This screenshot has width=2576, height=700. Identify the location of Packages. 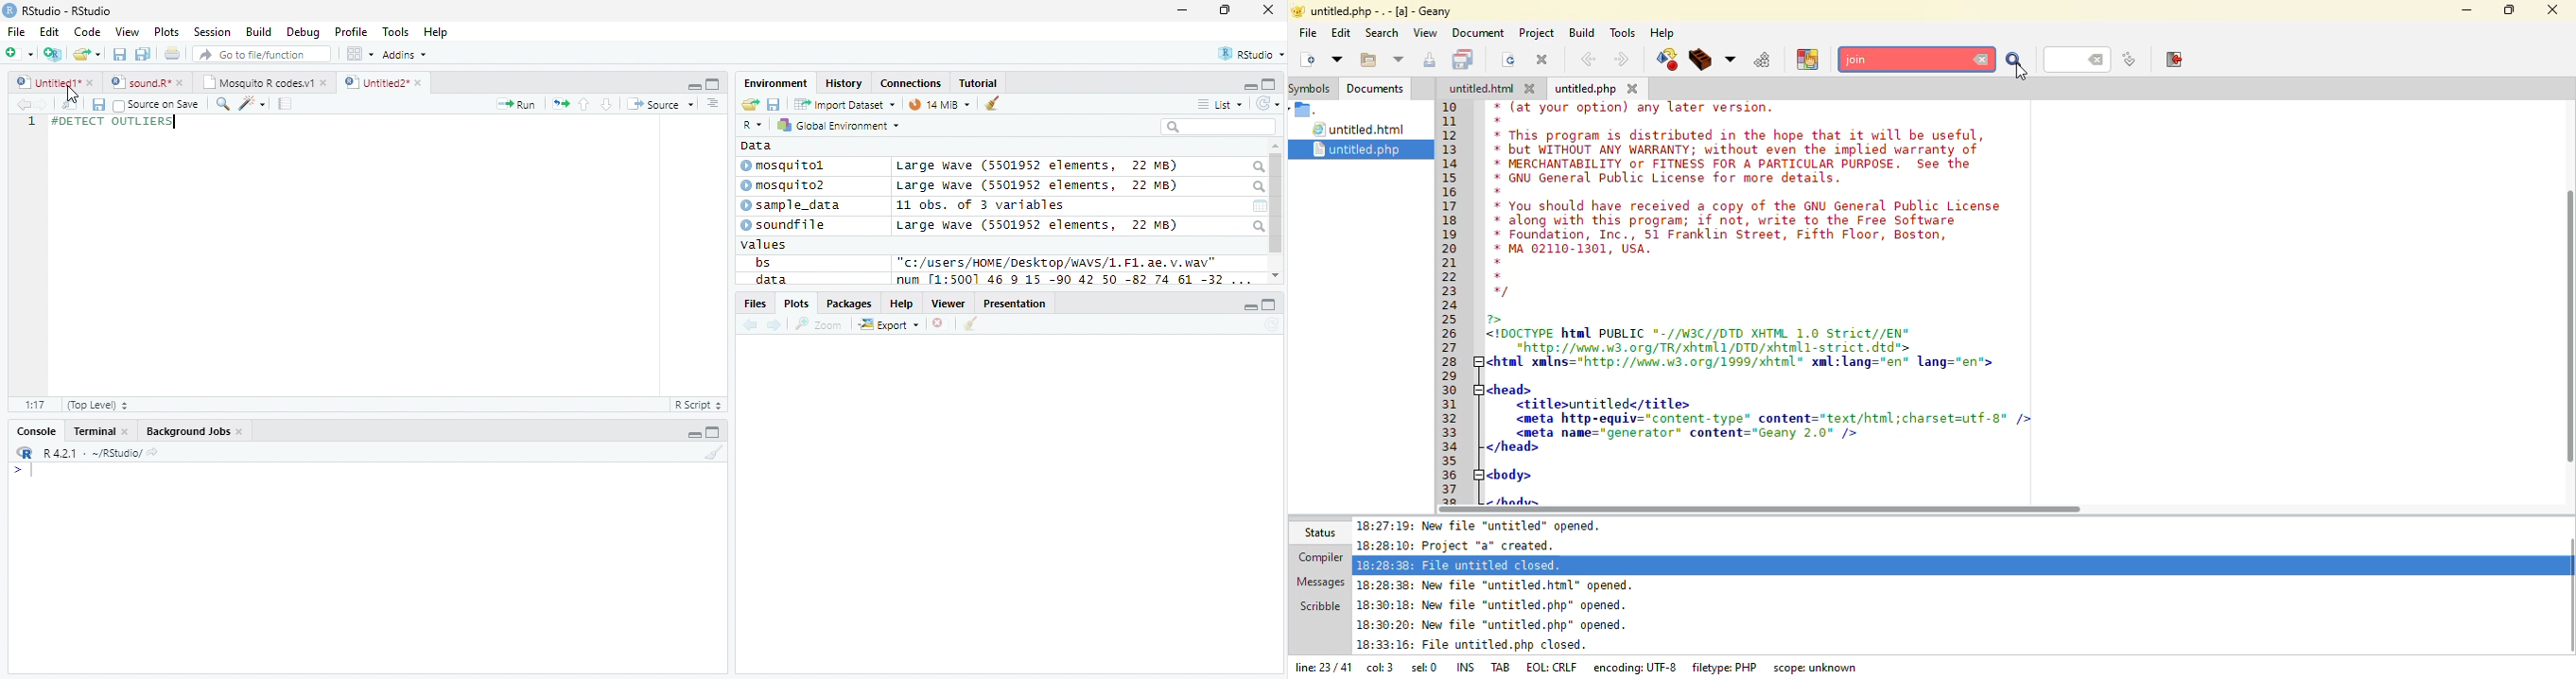
(850, 304).